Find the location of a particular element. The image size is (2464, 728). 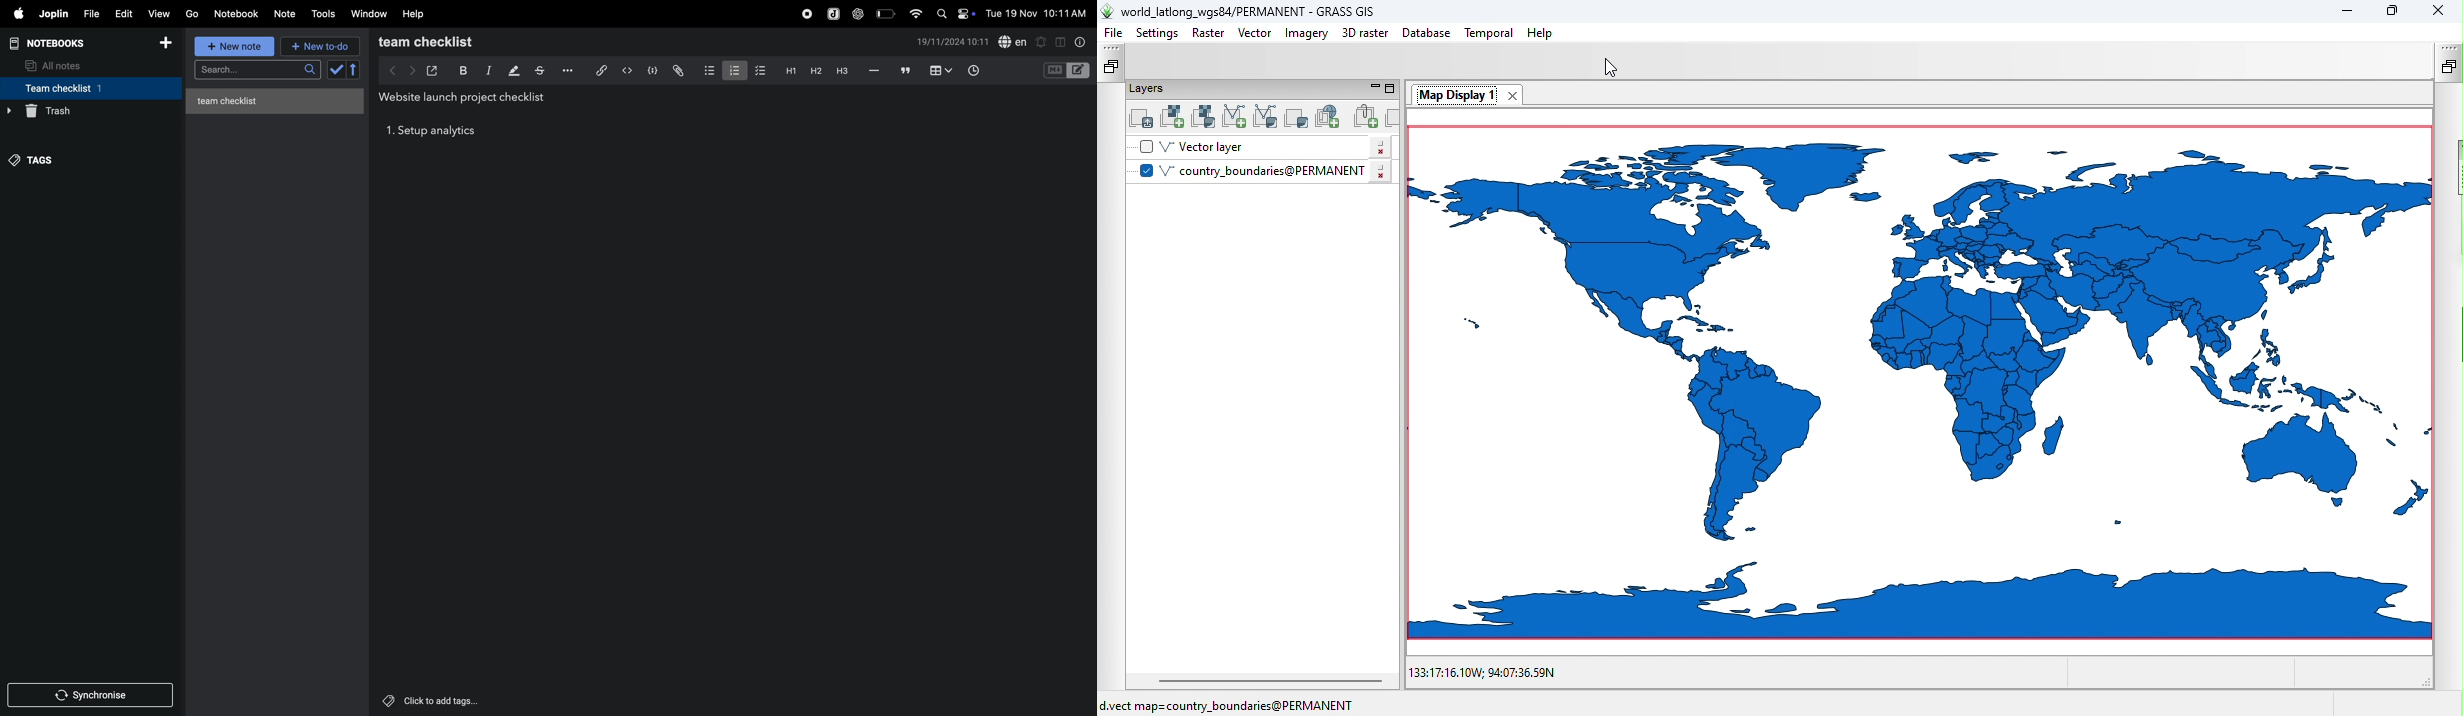

forward is located at coordinates (410, 70).